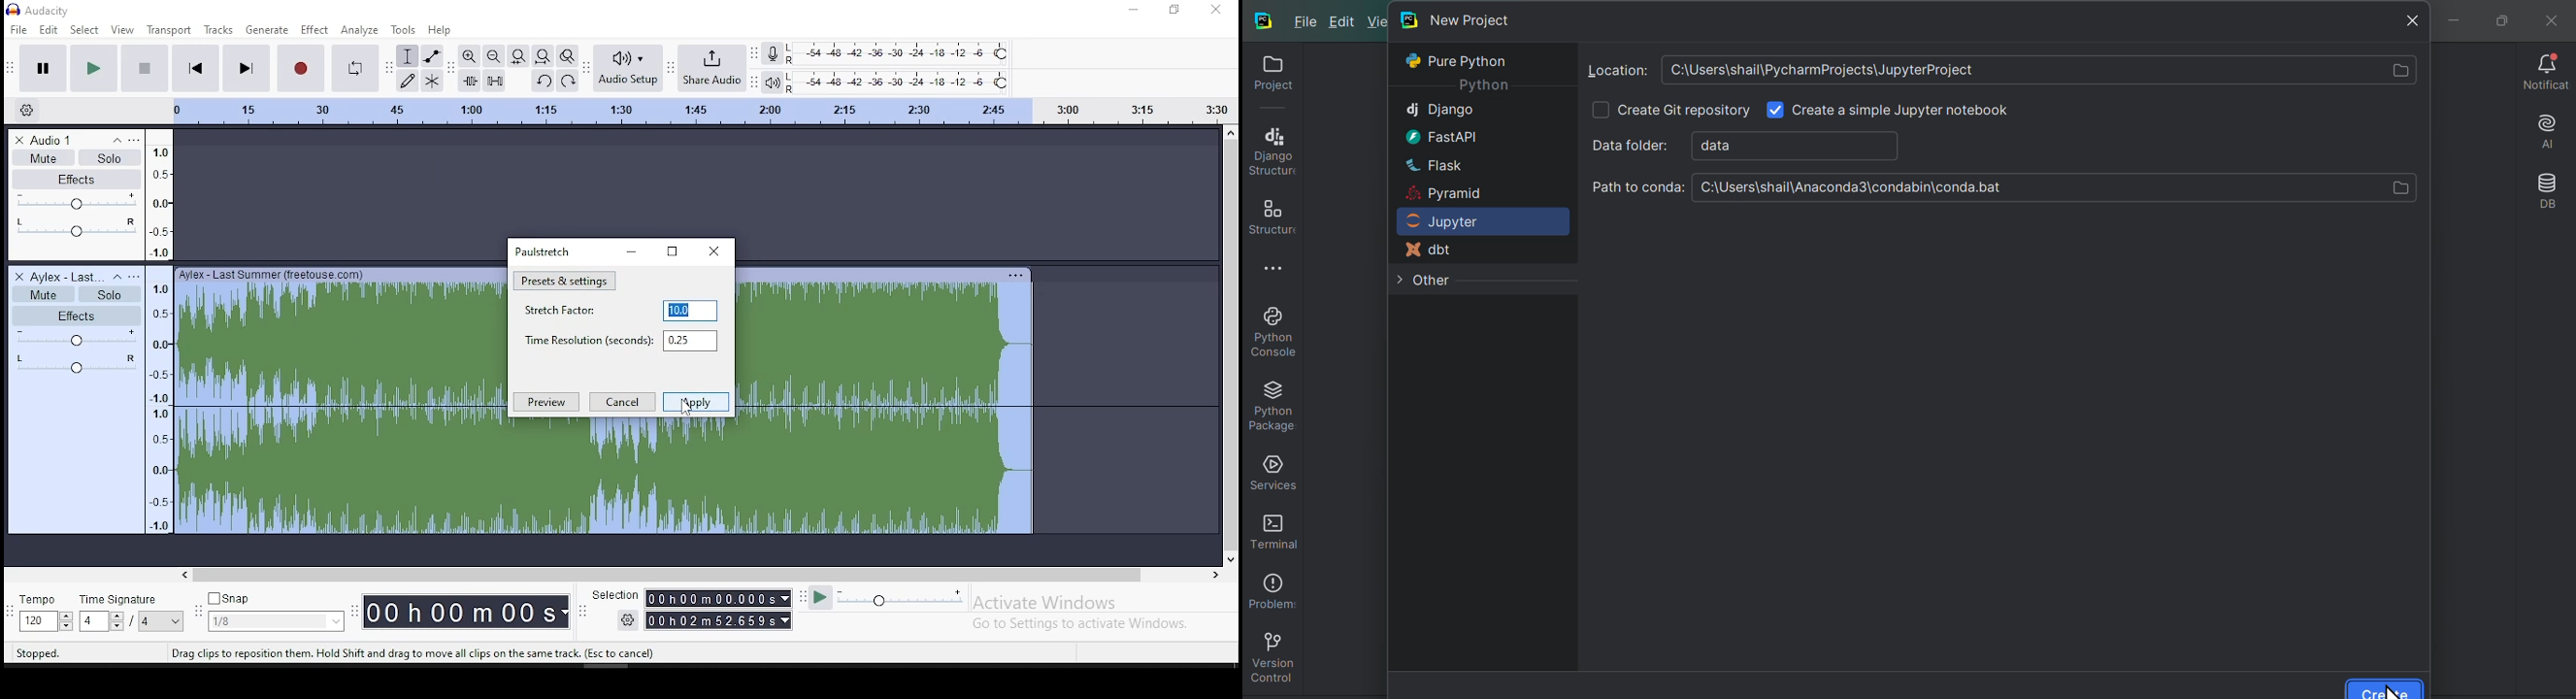 The width and height of the screenshot is (2576, 700). What do you see at coordinates (93, 68) in the screenshot?
I see `pause` at bounding box center [93, 68].